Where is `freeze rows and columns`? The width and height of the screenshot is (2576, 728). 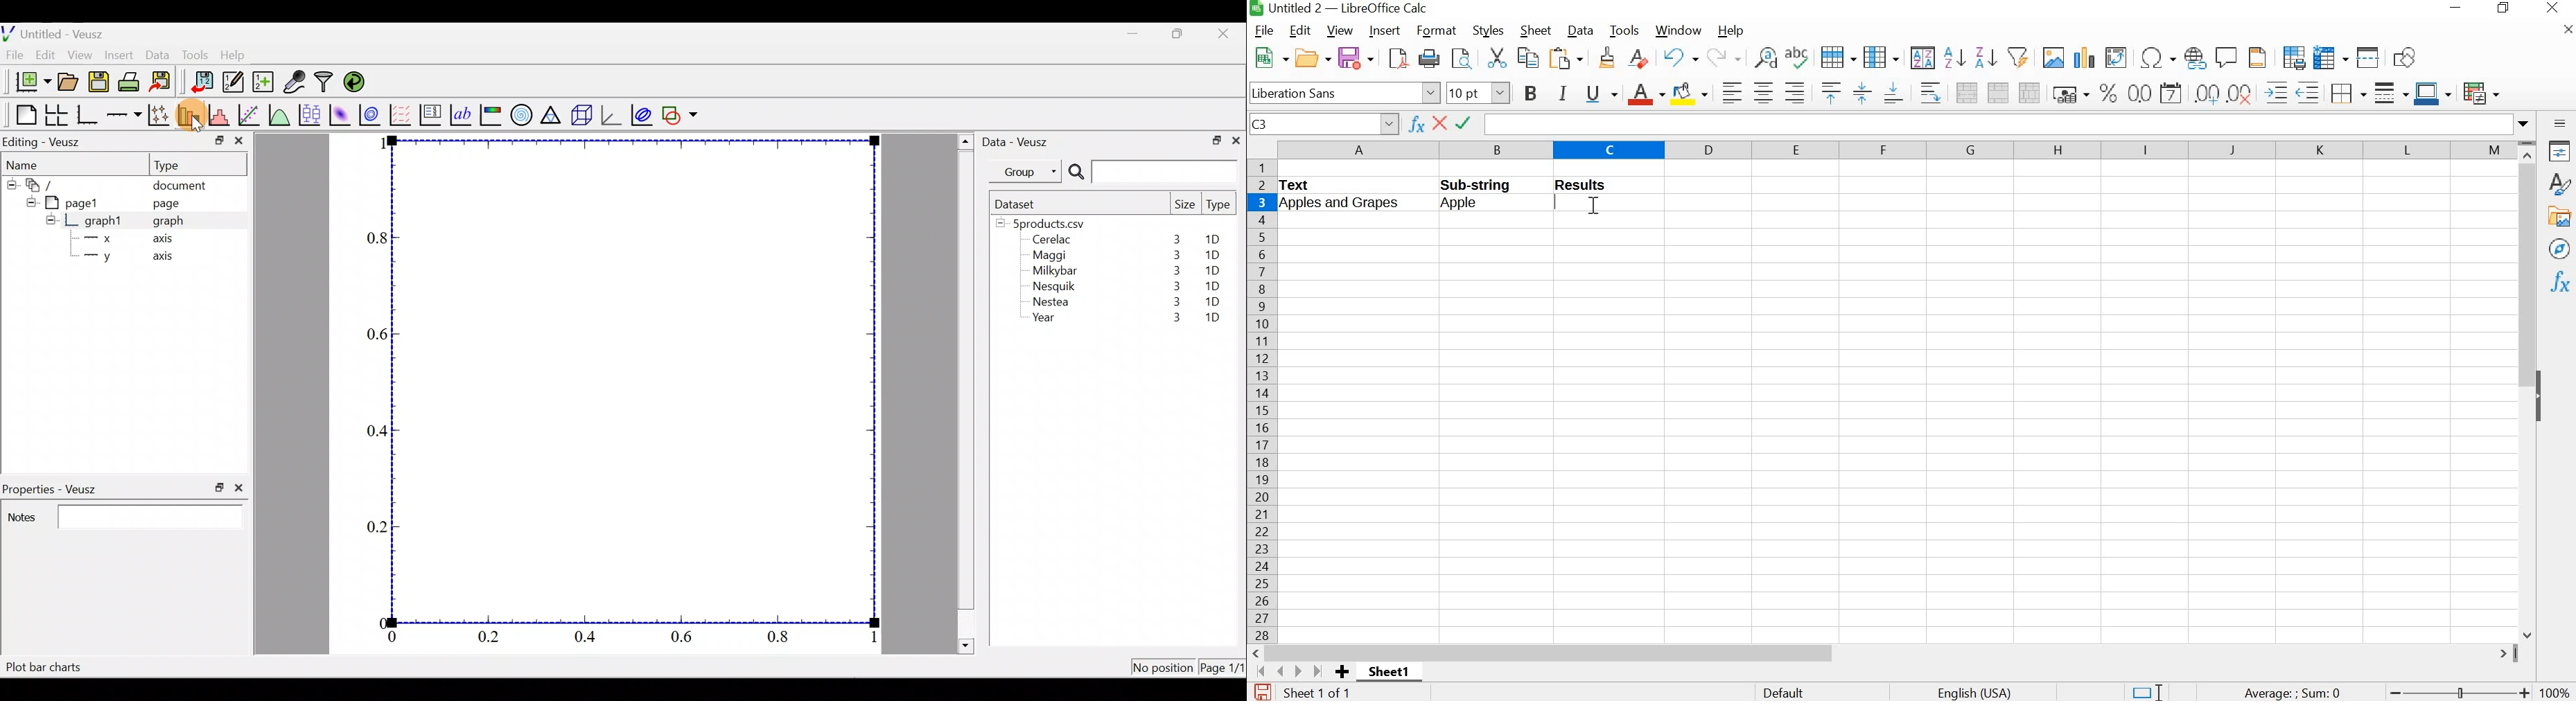 freeze rows and columns is located at coordinates (2330, 56).